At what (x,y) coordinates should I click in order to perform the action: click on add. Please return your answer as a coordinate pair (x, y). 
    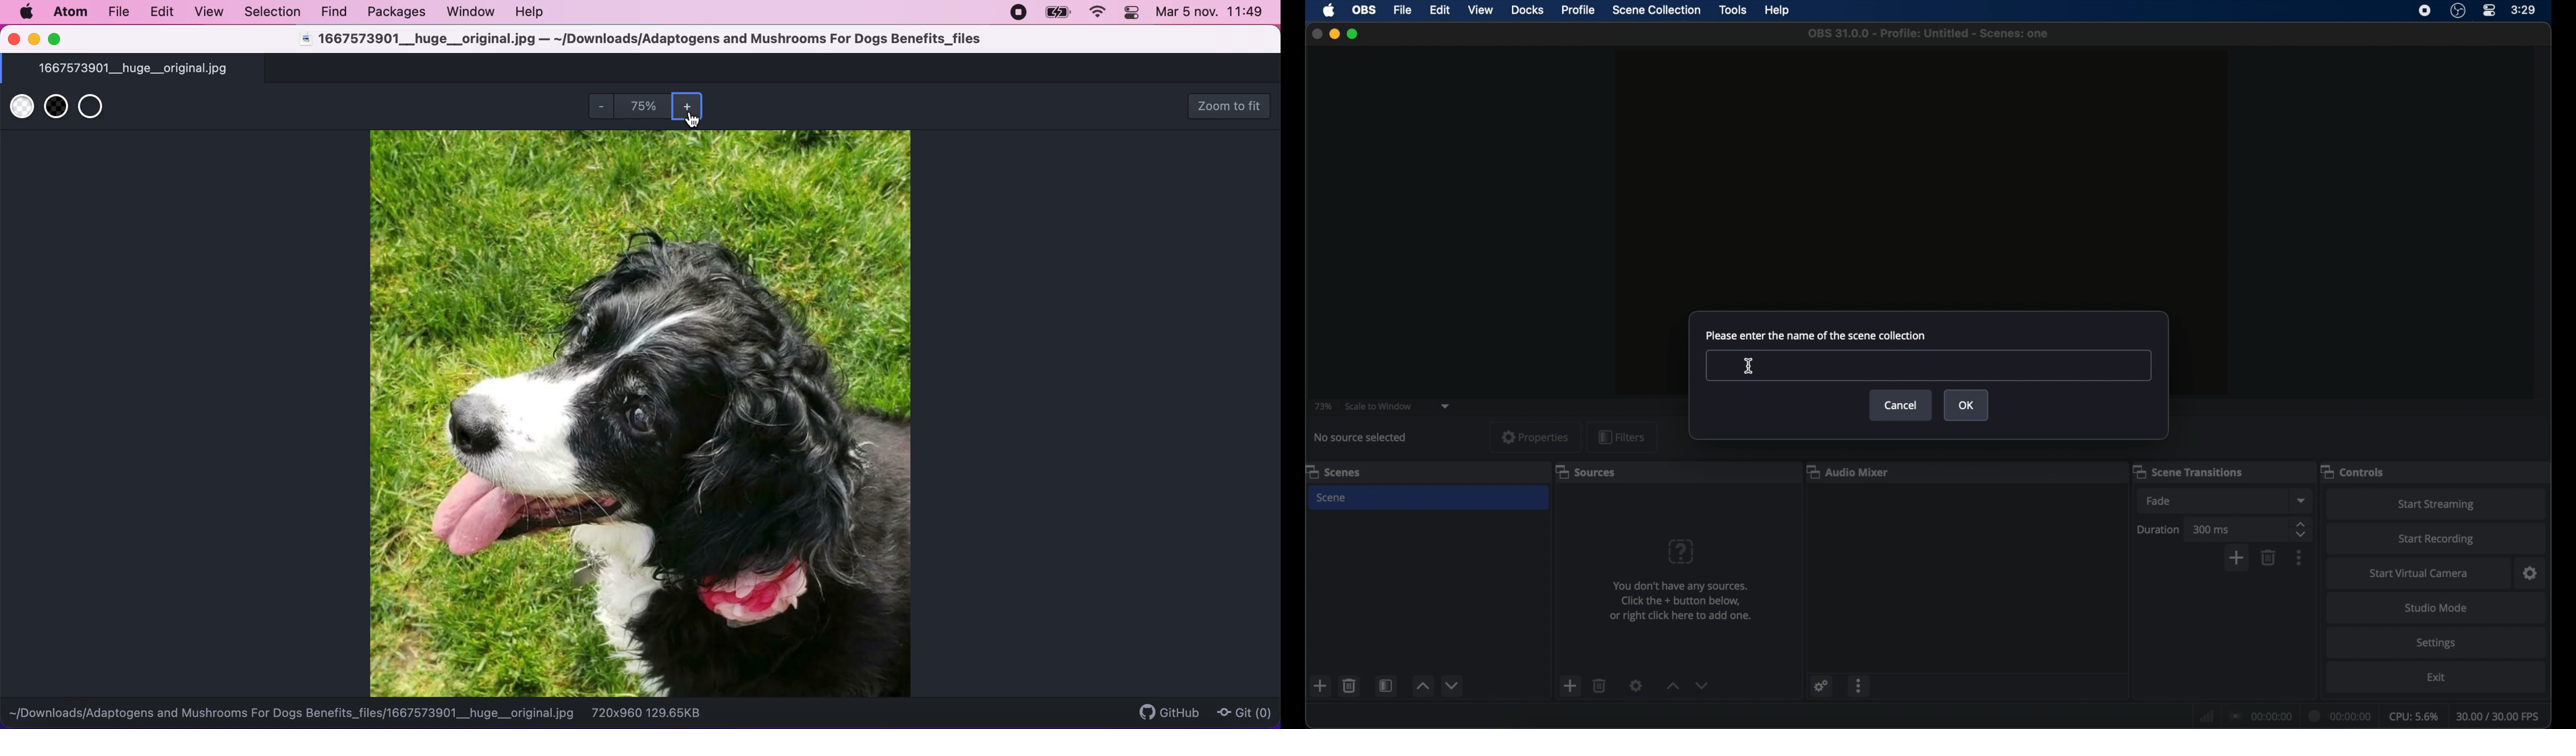
    Looking at the image, I should click on (1321, 686).